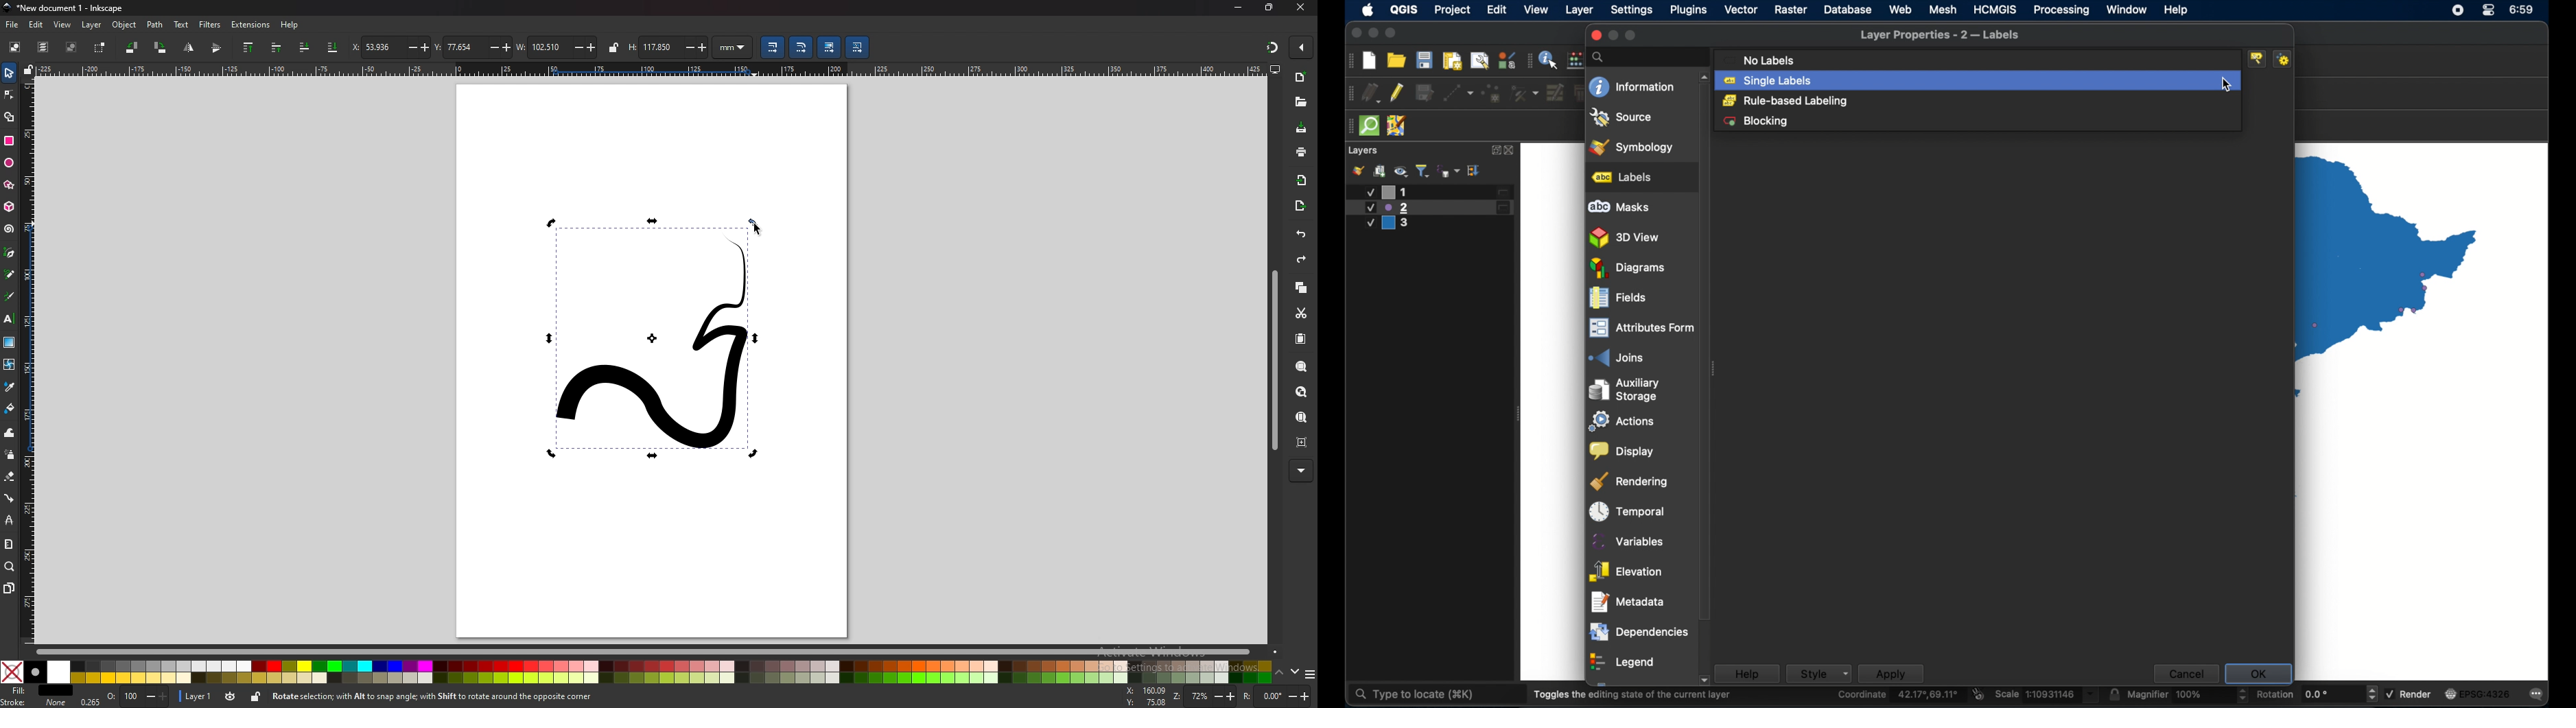 This screenshot has width=2576, height=728. Describe the element at coordinates (91, 25) in the screenshot. I see `layer` at that location.